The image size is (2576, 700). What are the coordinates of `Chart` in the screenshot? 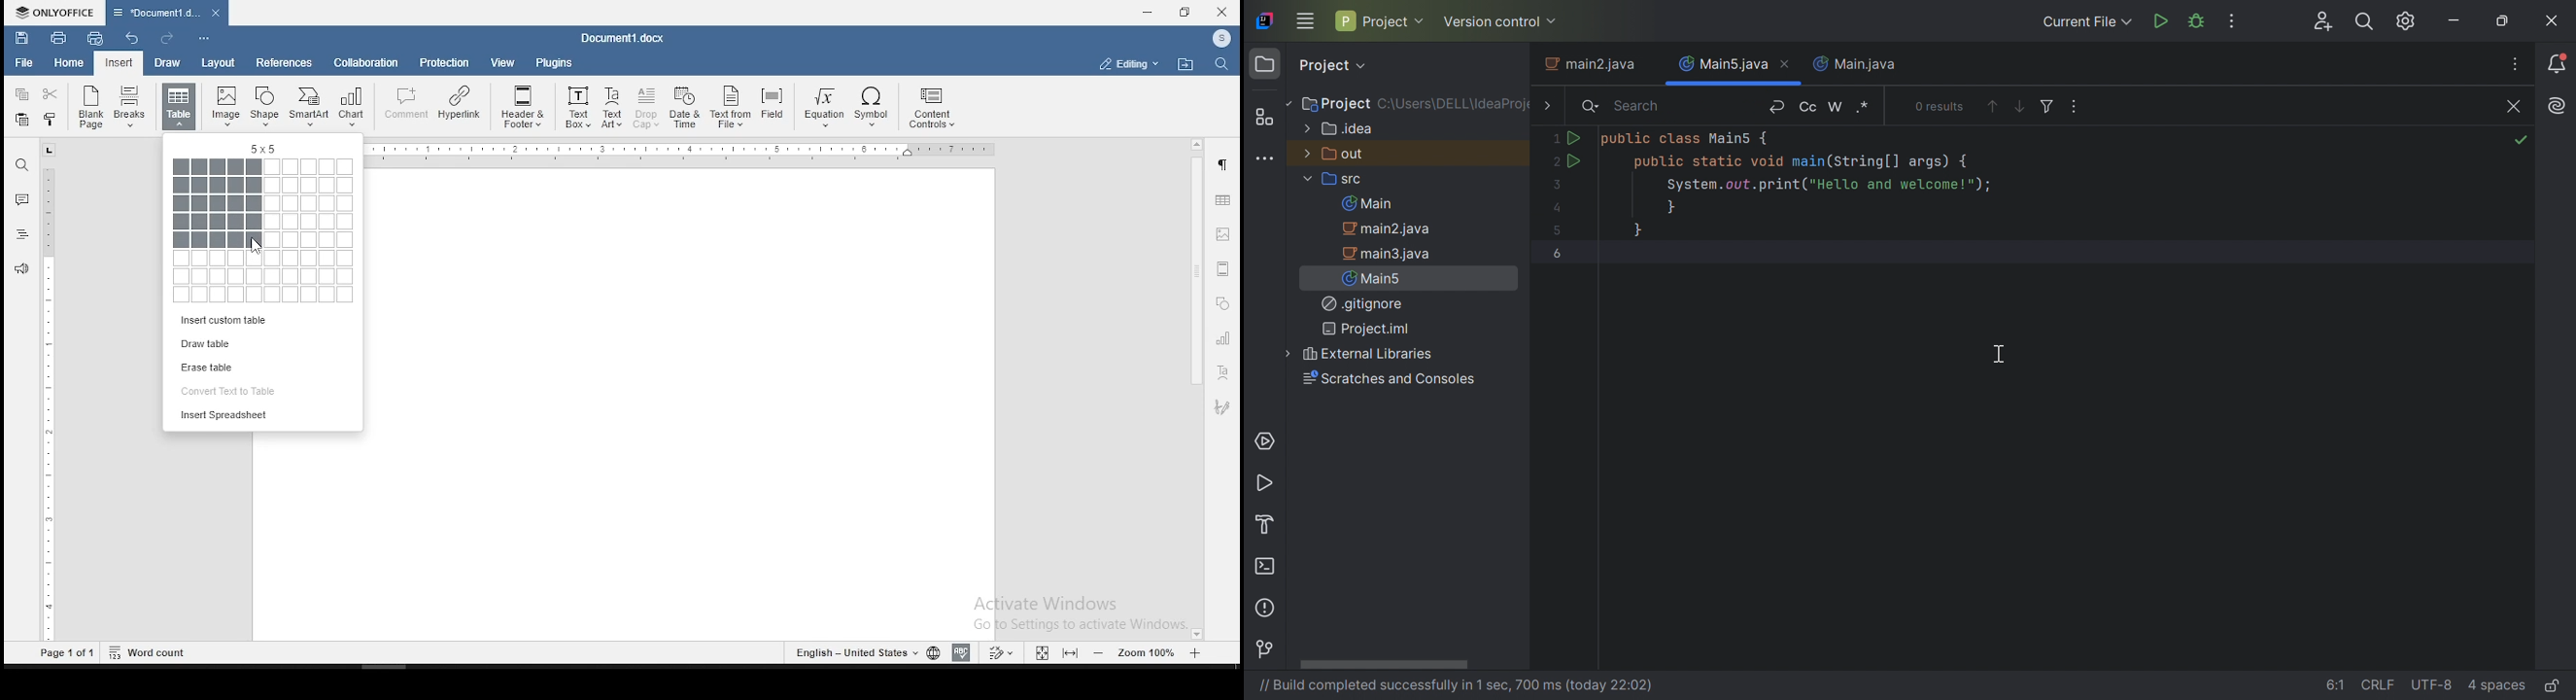 It's located at (351, 109).